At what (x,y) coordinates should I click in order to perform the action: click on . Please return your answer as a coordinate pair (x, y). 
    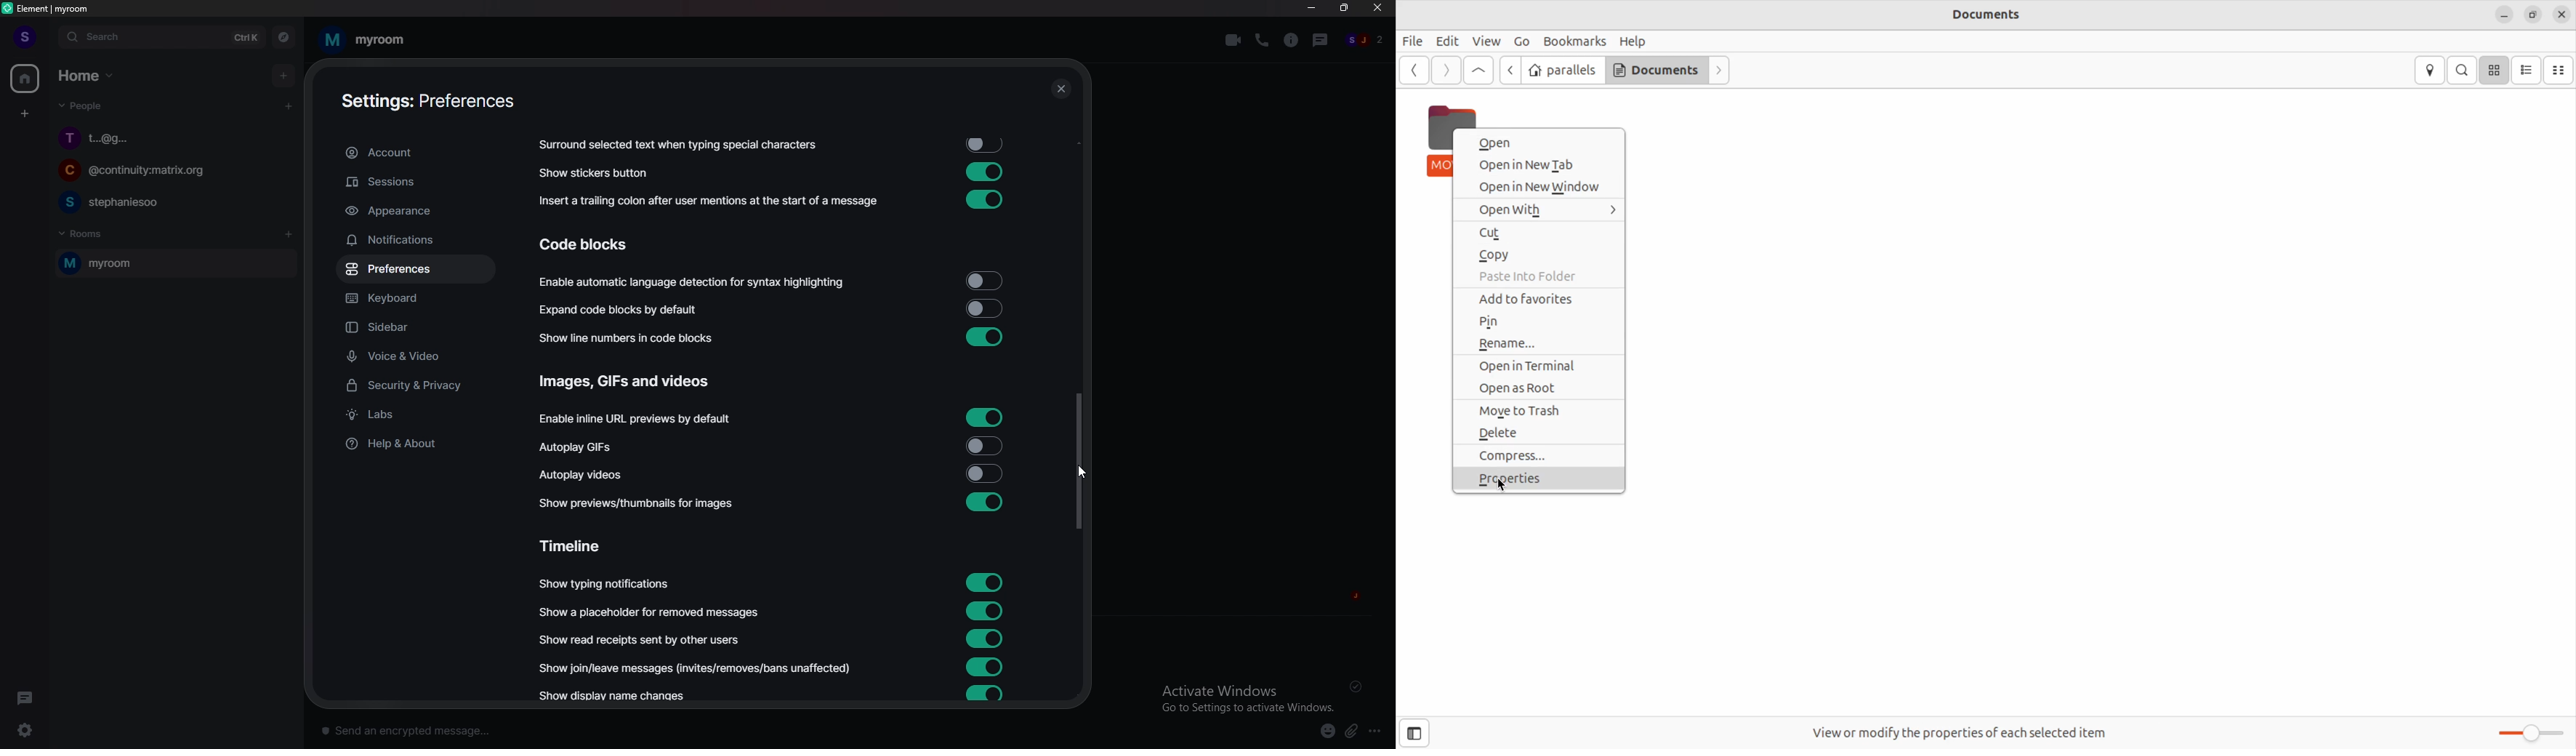
    Looking at the image, I should click on (1359, 686).